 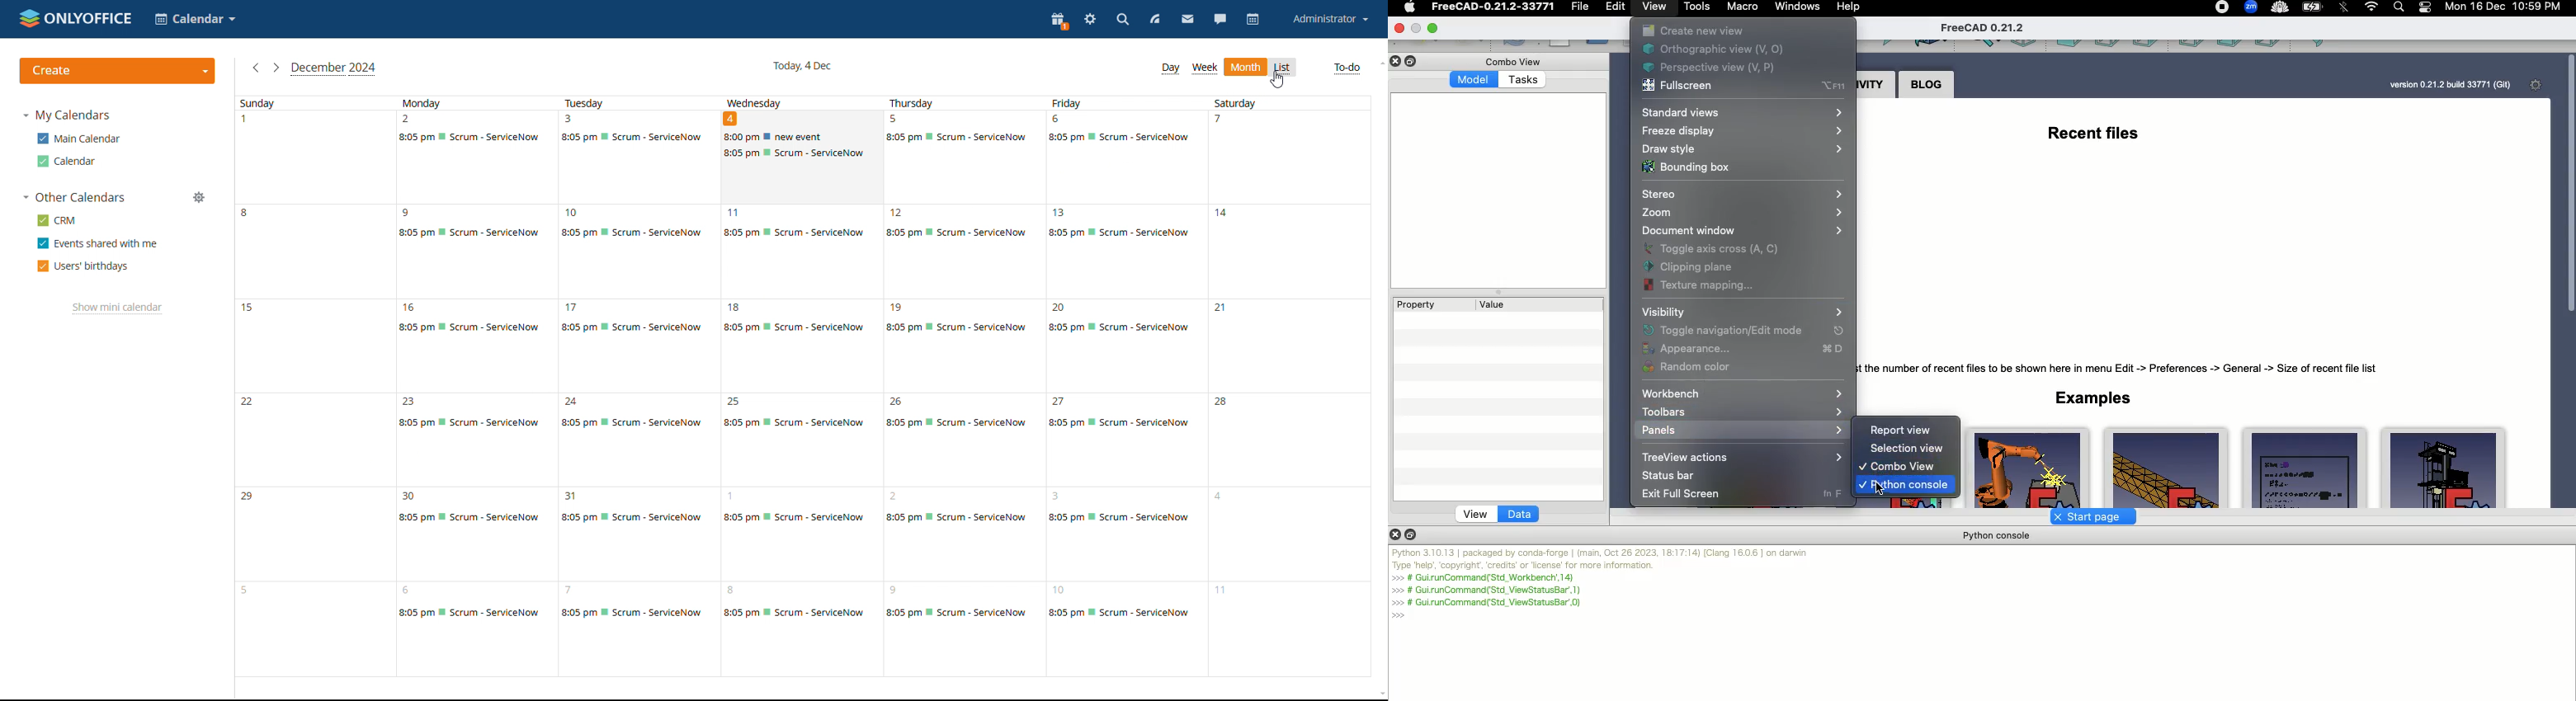 I want to click on Draw style, so click(x=1741, y=150).